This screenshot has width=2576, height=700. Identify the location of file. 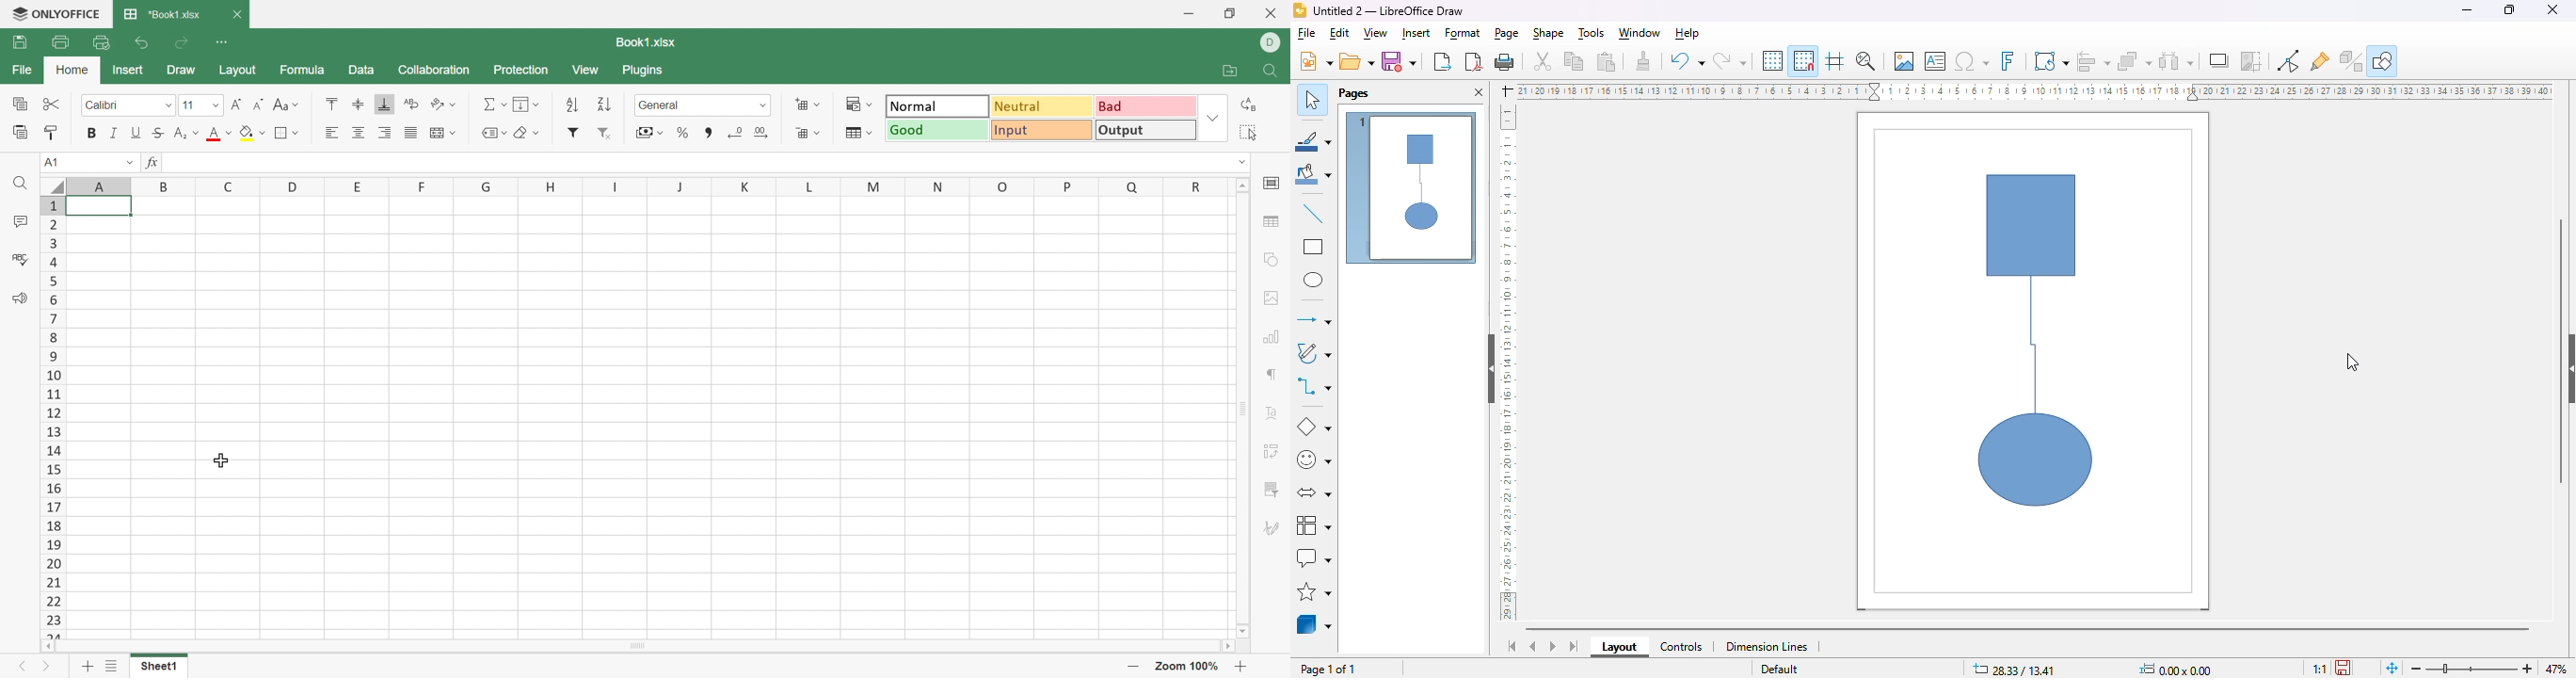
(1307, 34).